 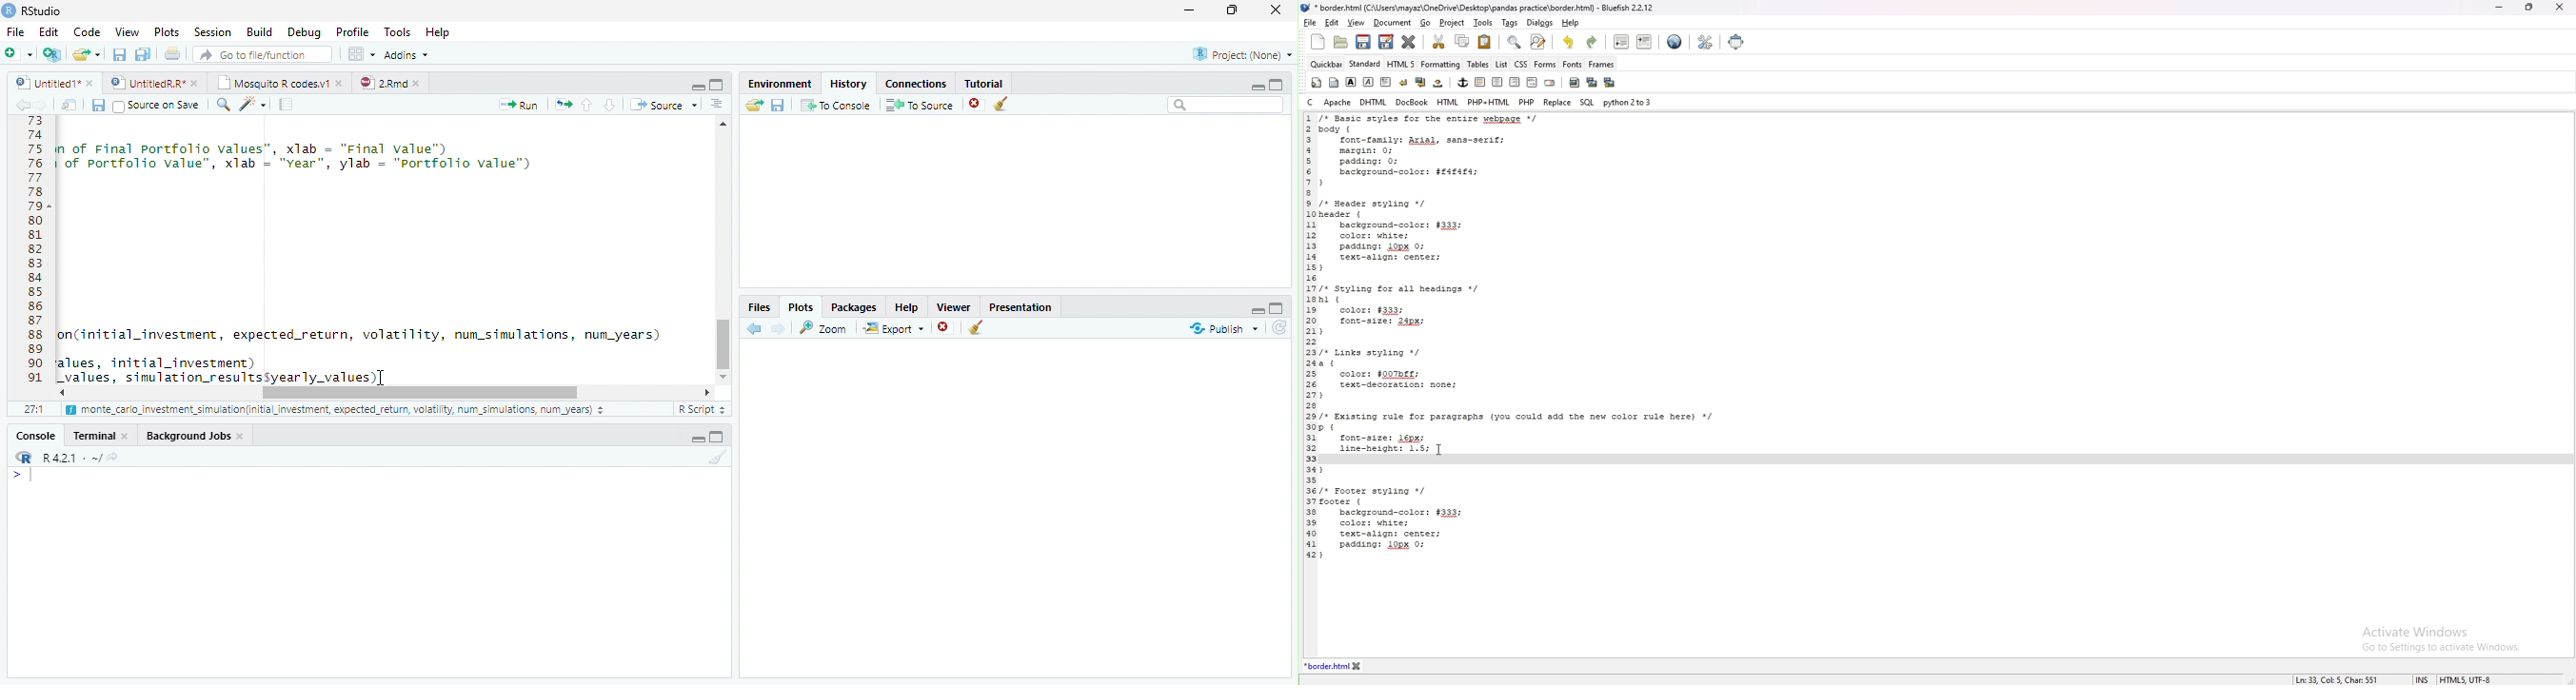 I want to click on Go to previous section of code, so click(x=587, y=107).